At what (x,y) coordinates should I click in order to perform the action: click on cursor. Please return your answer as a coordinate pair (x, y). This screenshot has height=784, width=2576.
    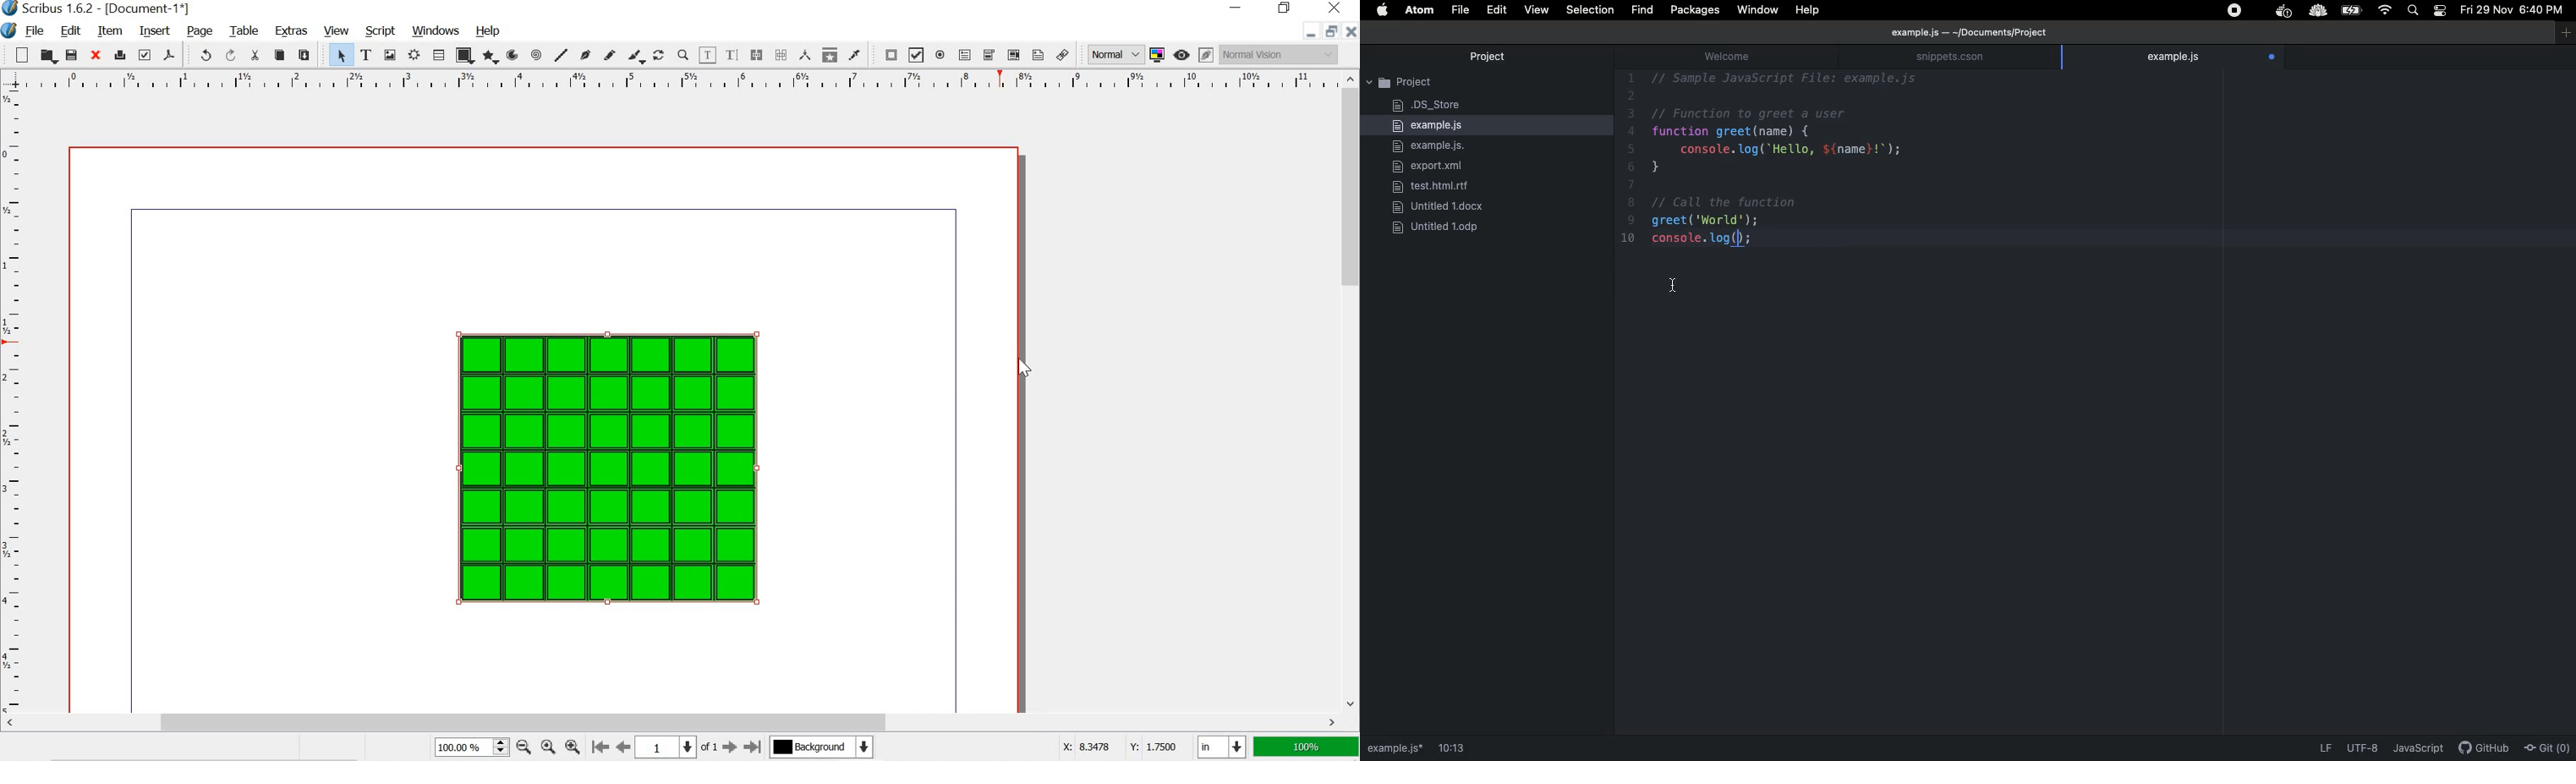
    Looking at the image, I should click on (1025, 366).